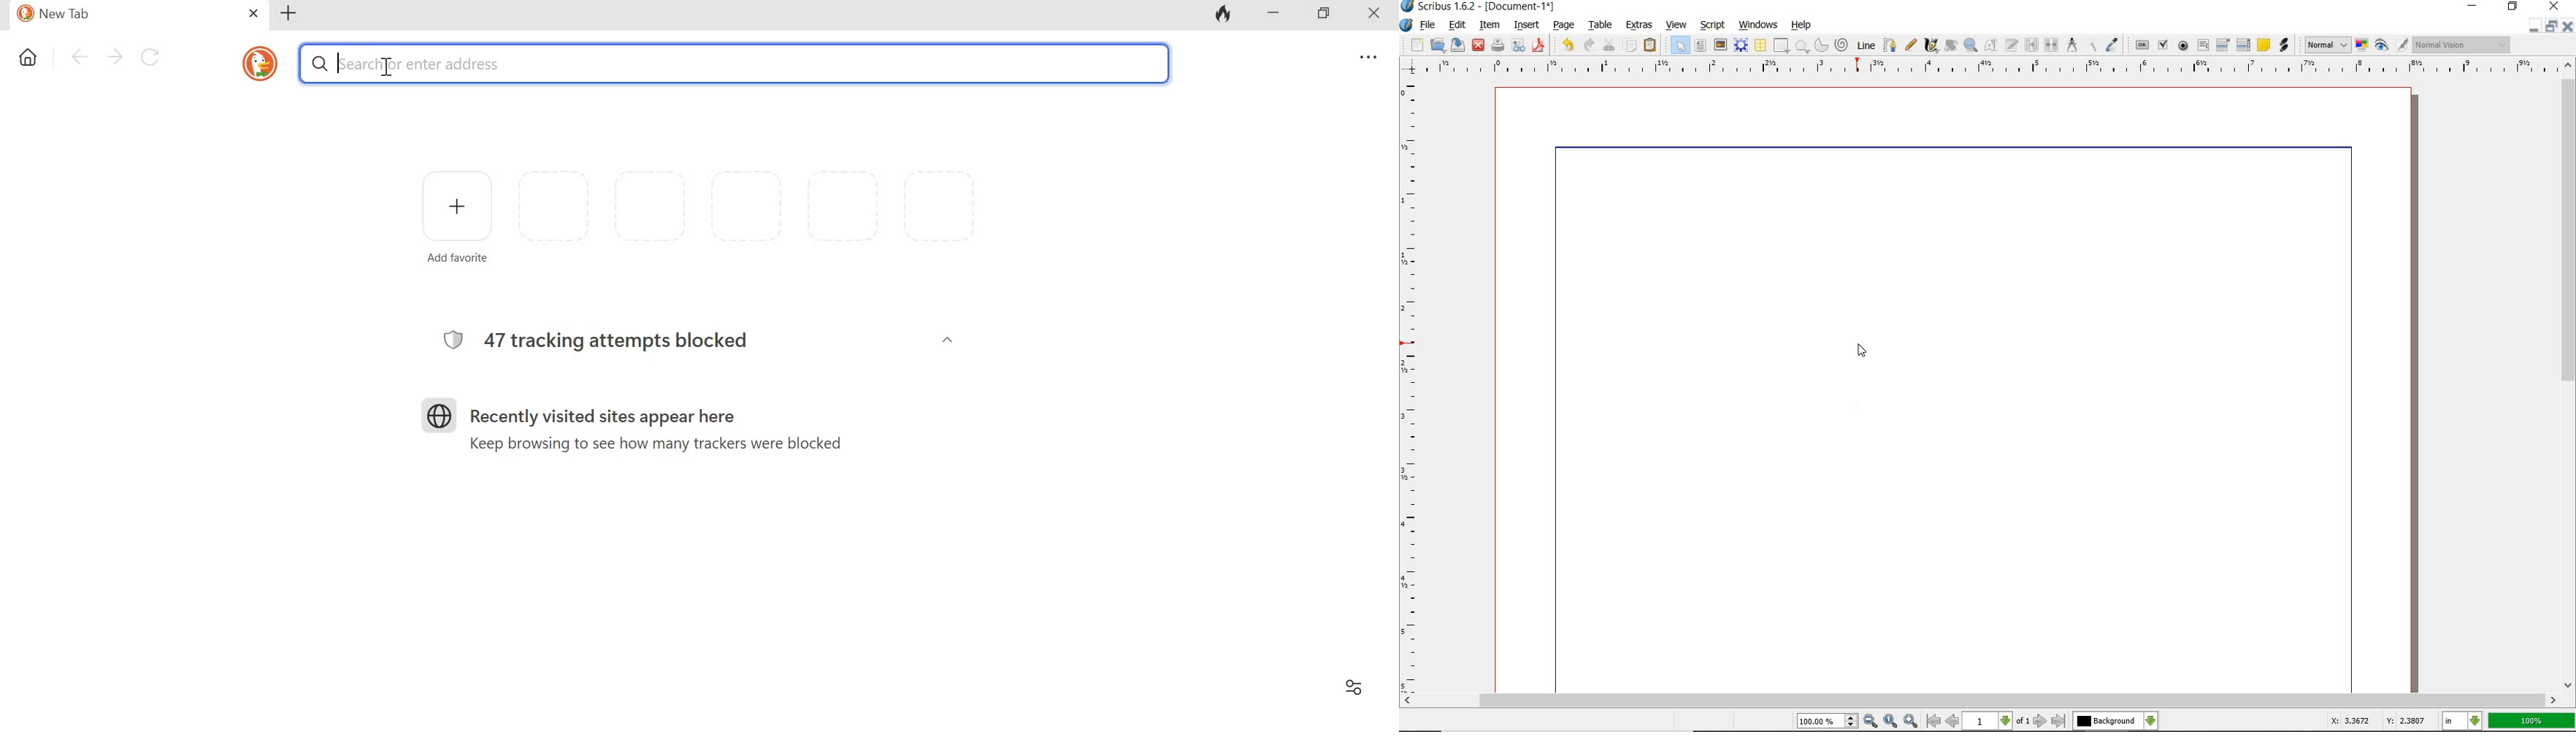 The image size is (2576, 756). What do you see at coordinates (1527, 25) in the screenshot?
I see `insert` at bounding box center [1527, 25].